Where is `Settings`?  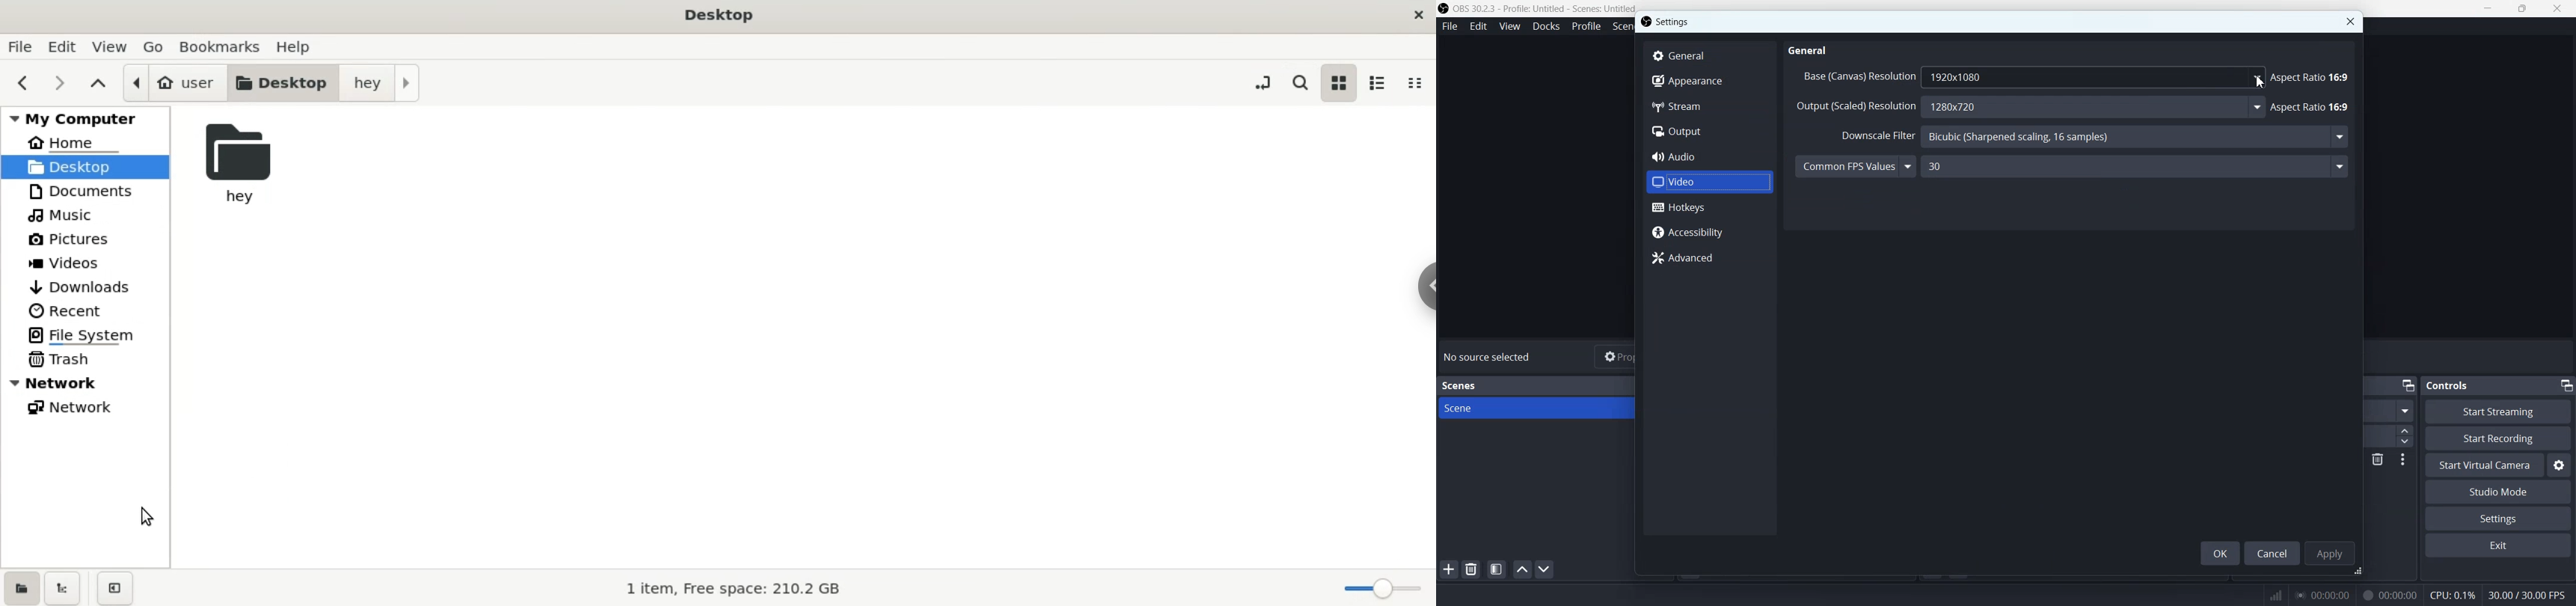
Settings is located at coordinates (2560, 466).